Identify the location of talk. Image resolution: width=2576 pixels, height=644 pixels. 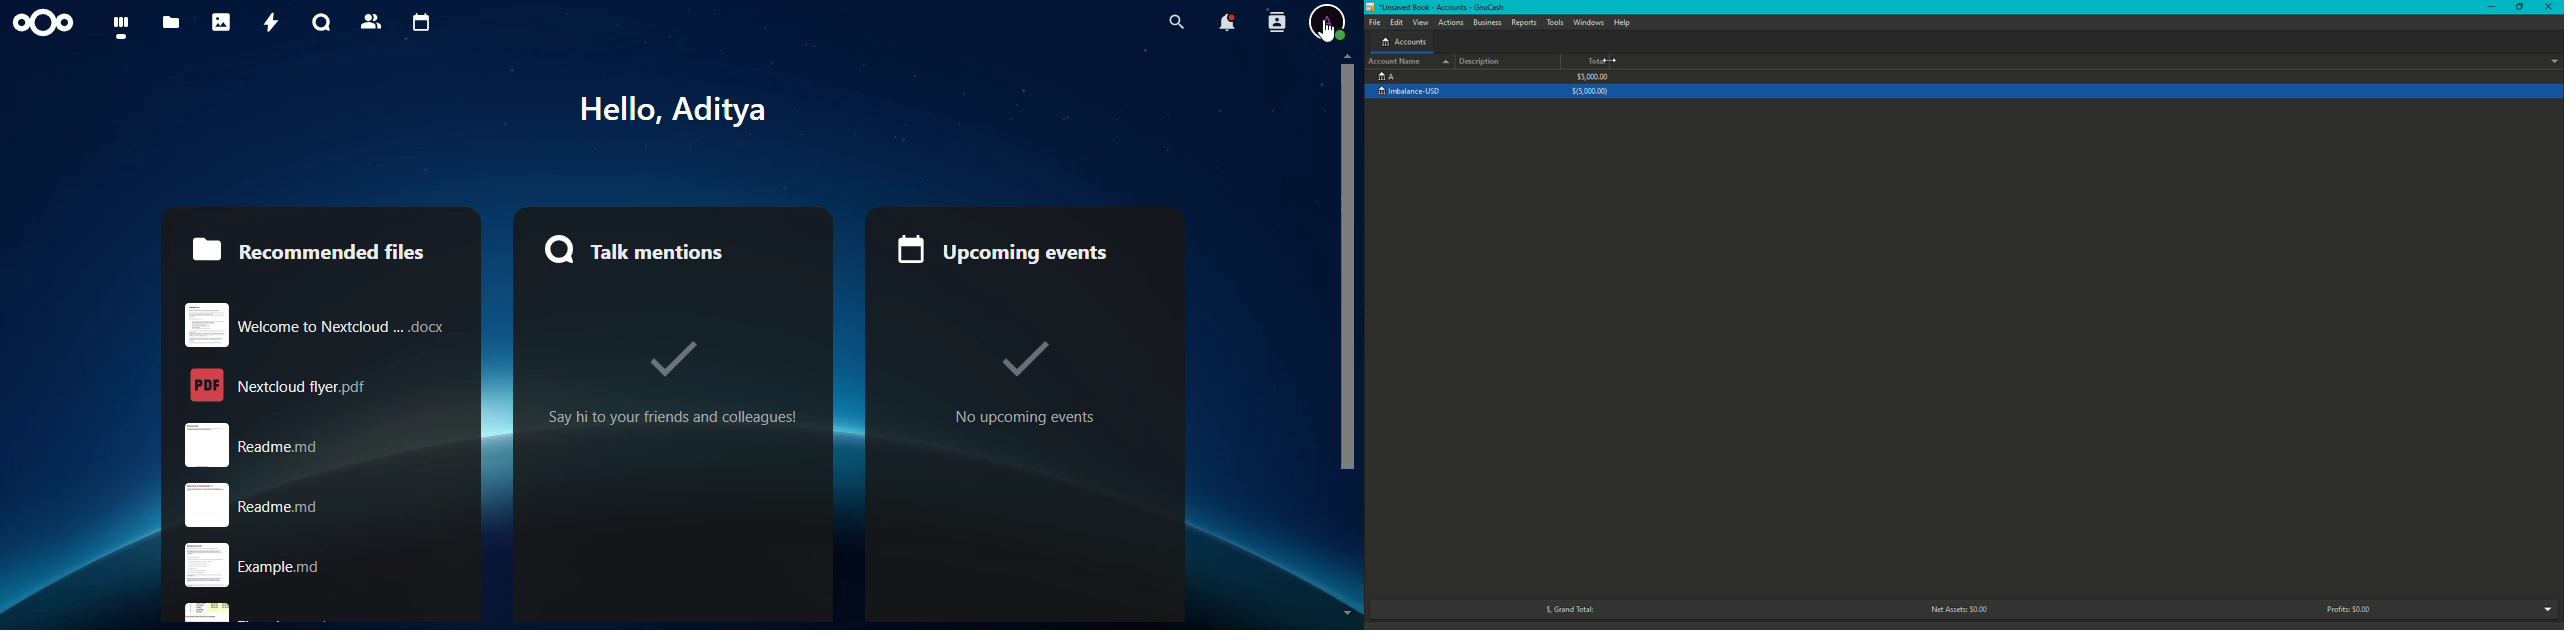
(319, 22).